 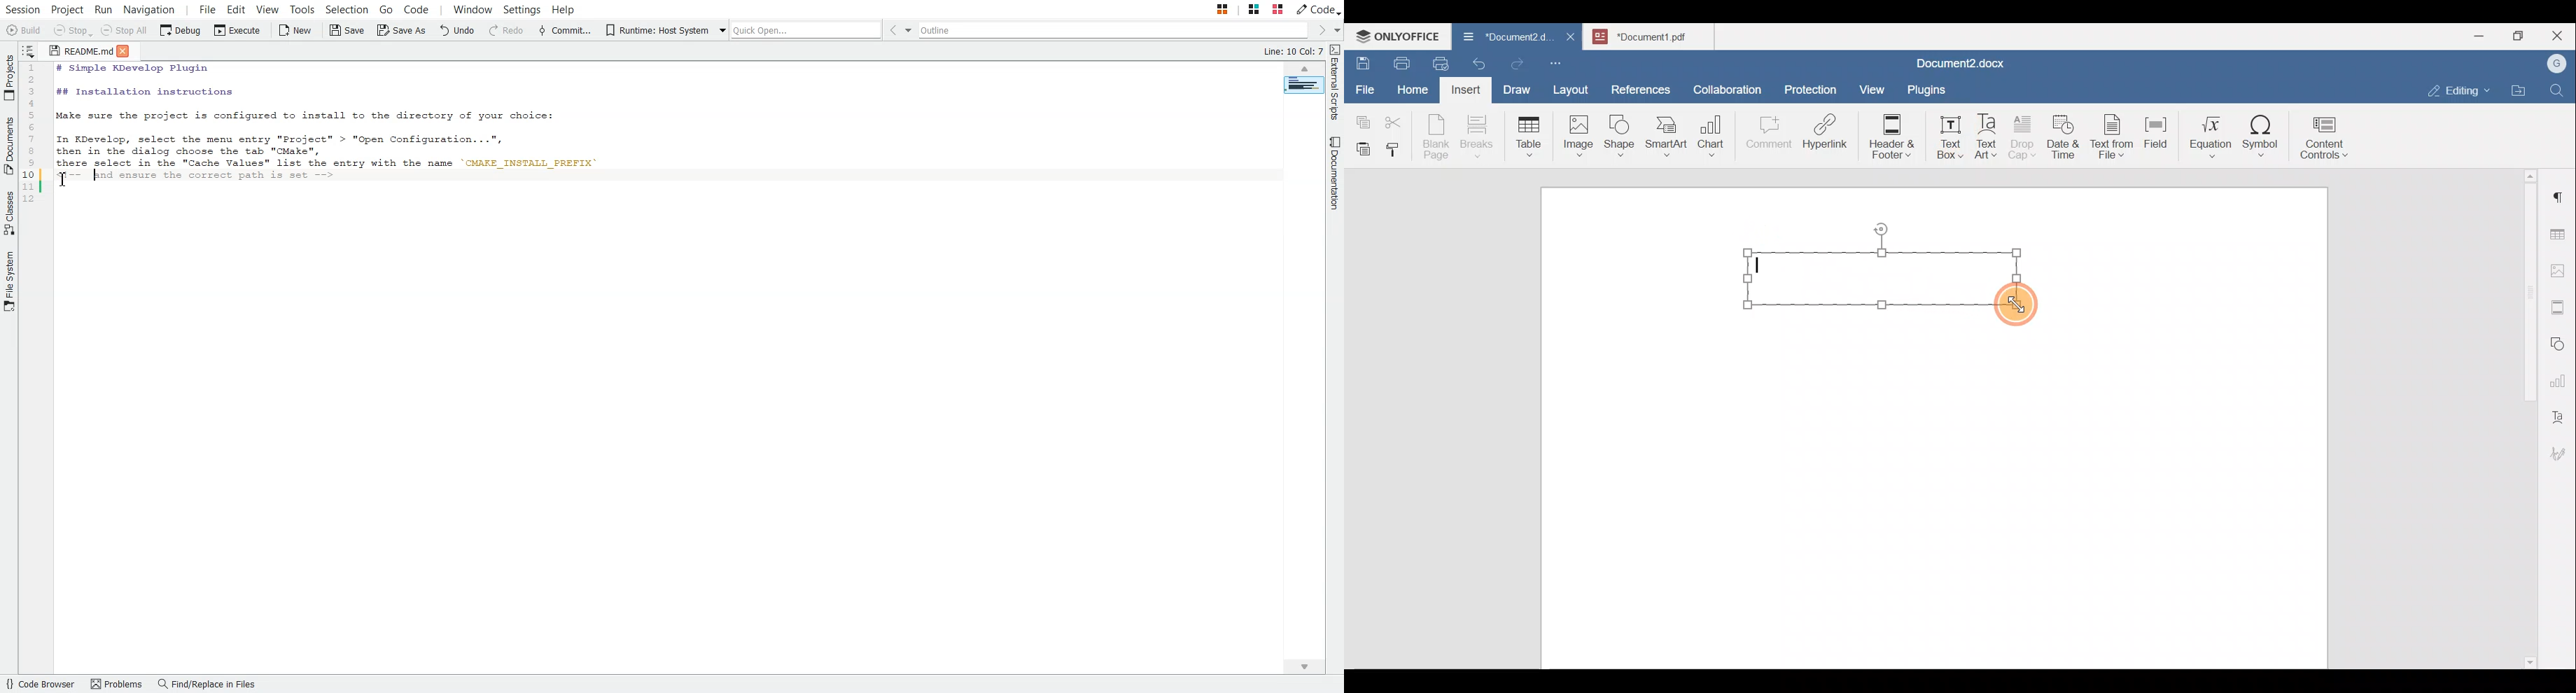 I want to click on Document name, so click(x=1501, y=38).